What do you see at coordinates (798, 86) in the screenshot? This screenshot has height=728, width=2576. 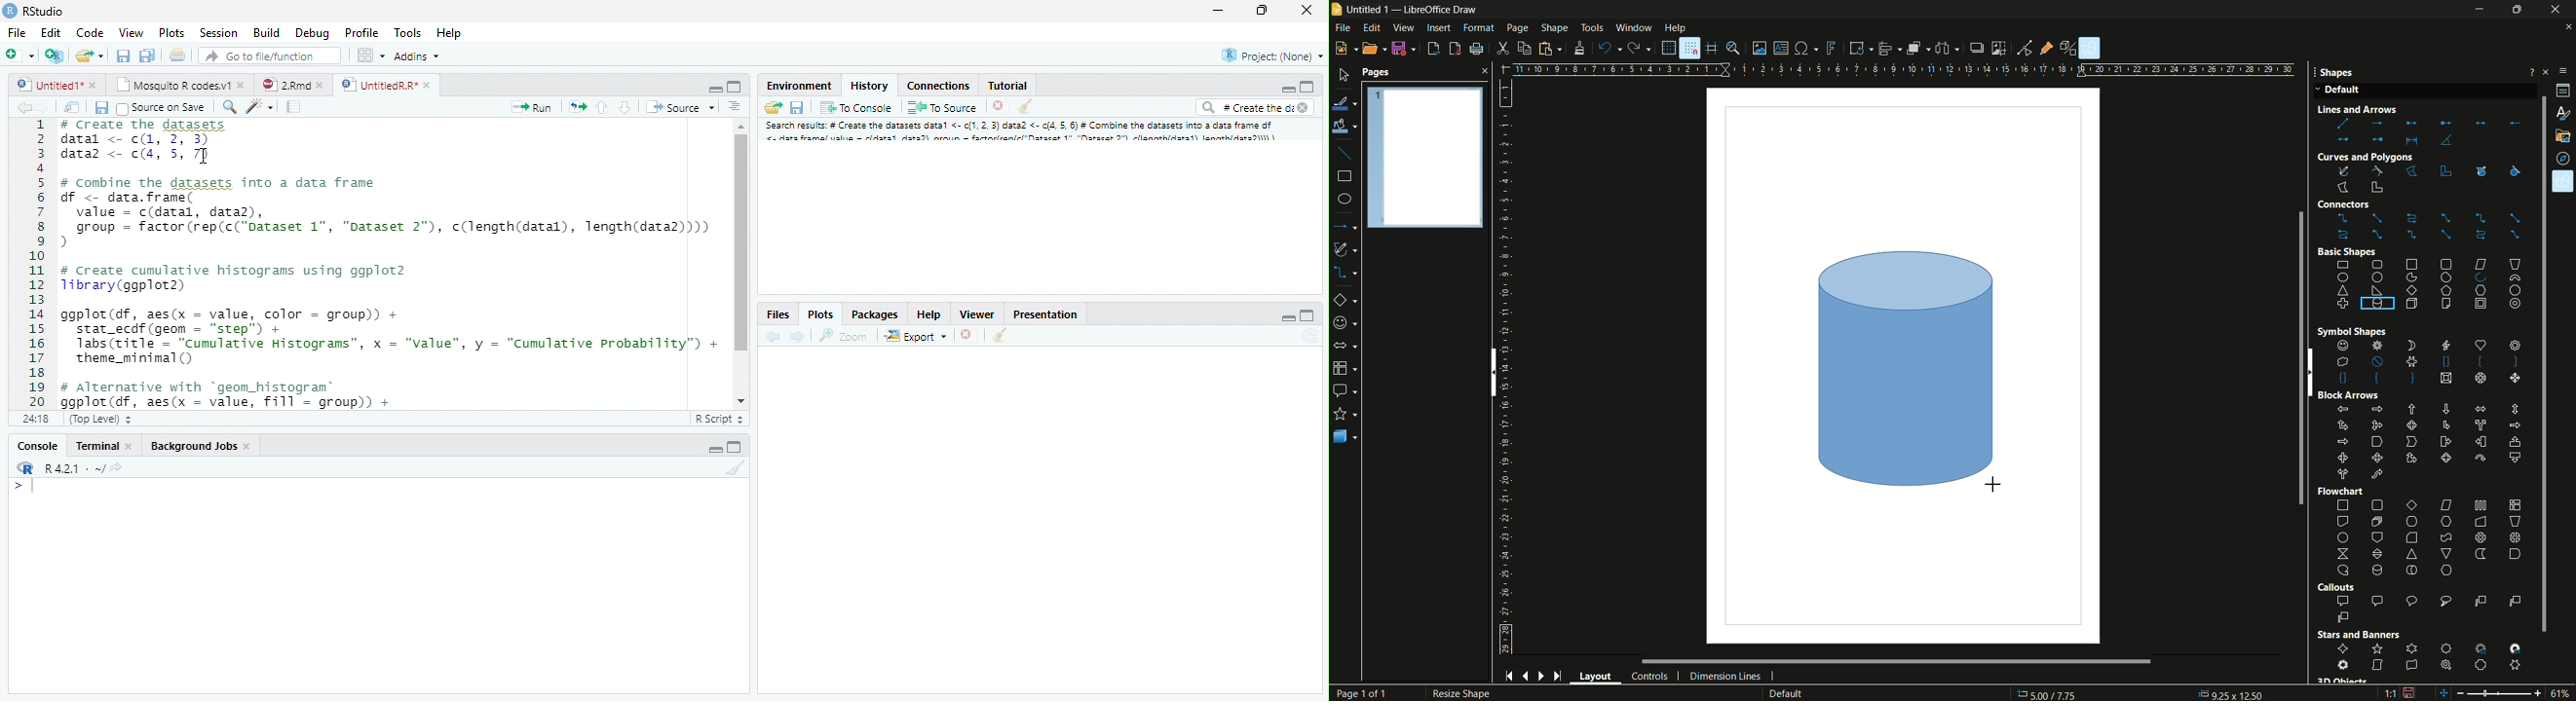 I see `Environment` at bounding box center [798, 86].